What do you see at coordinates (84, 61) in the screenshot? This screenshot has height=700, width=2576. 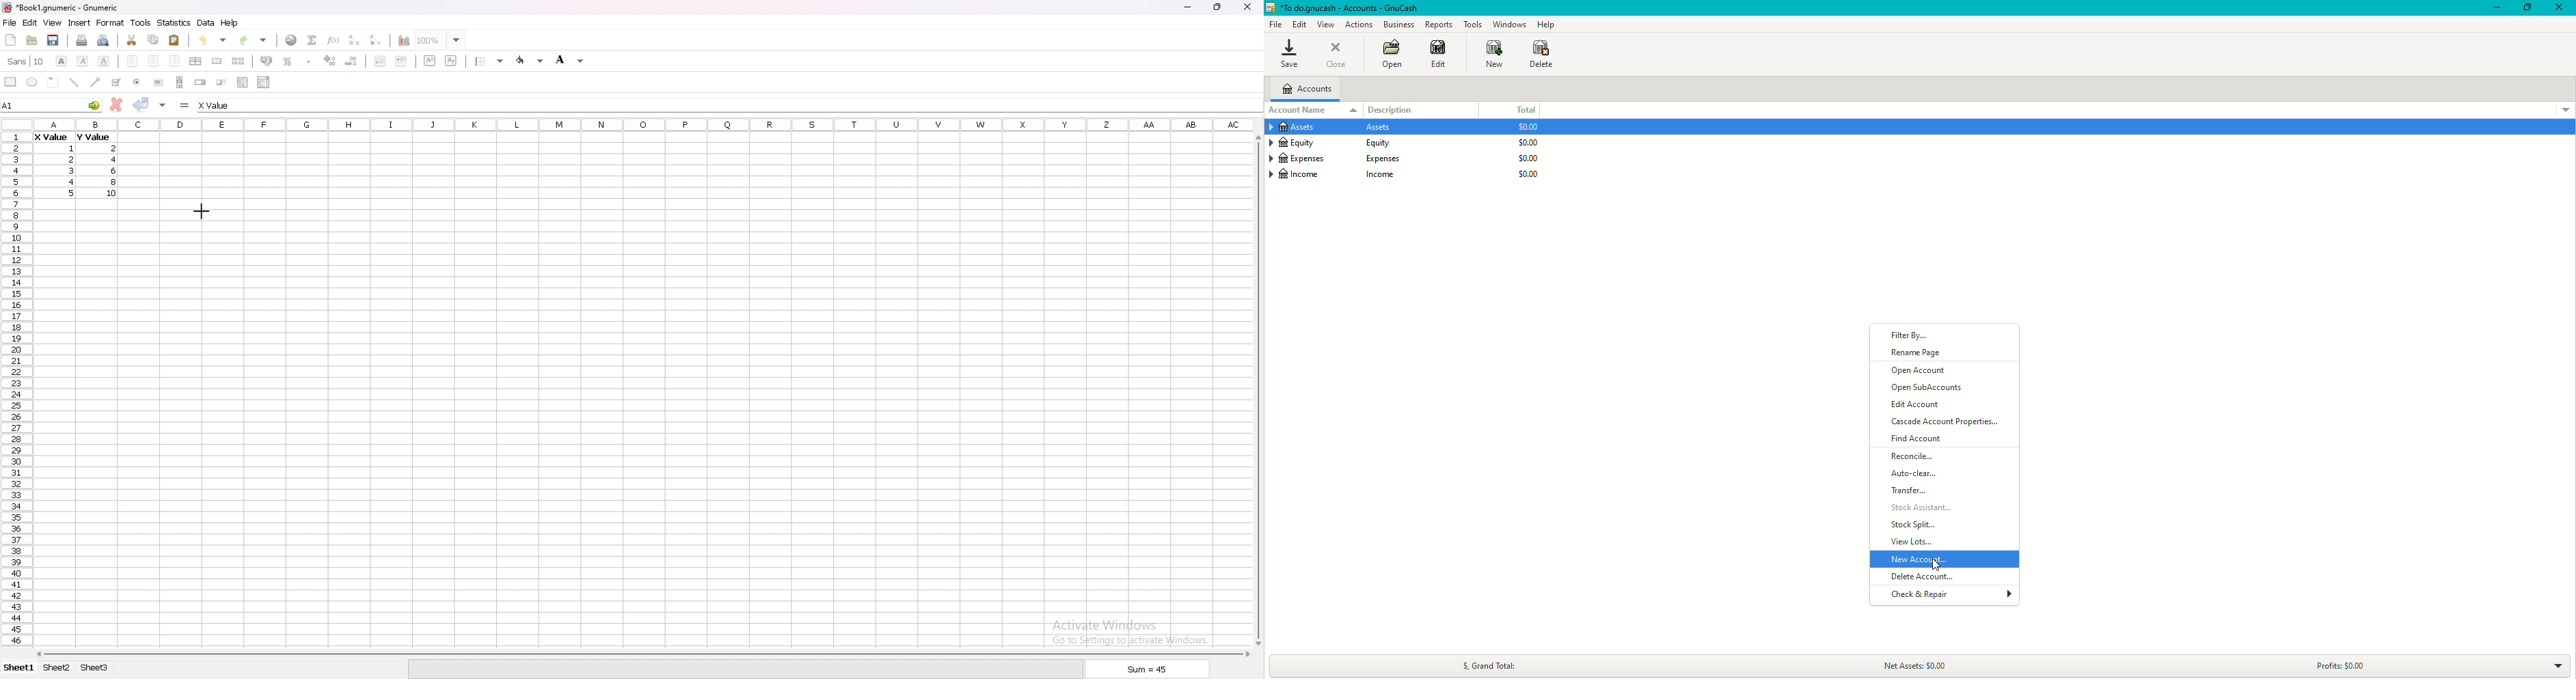 I see `italic` at bounding box center [84, 61].